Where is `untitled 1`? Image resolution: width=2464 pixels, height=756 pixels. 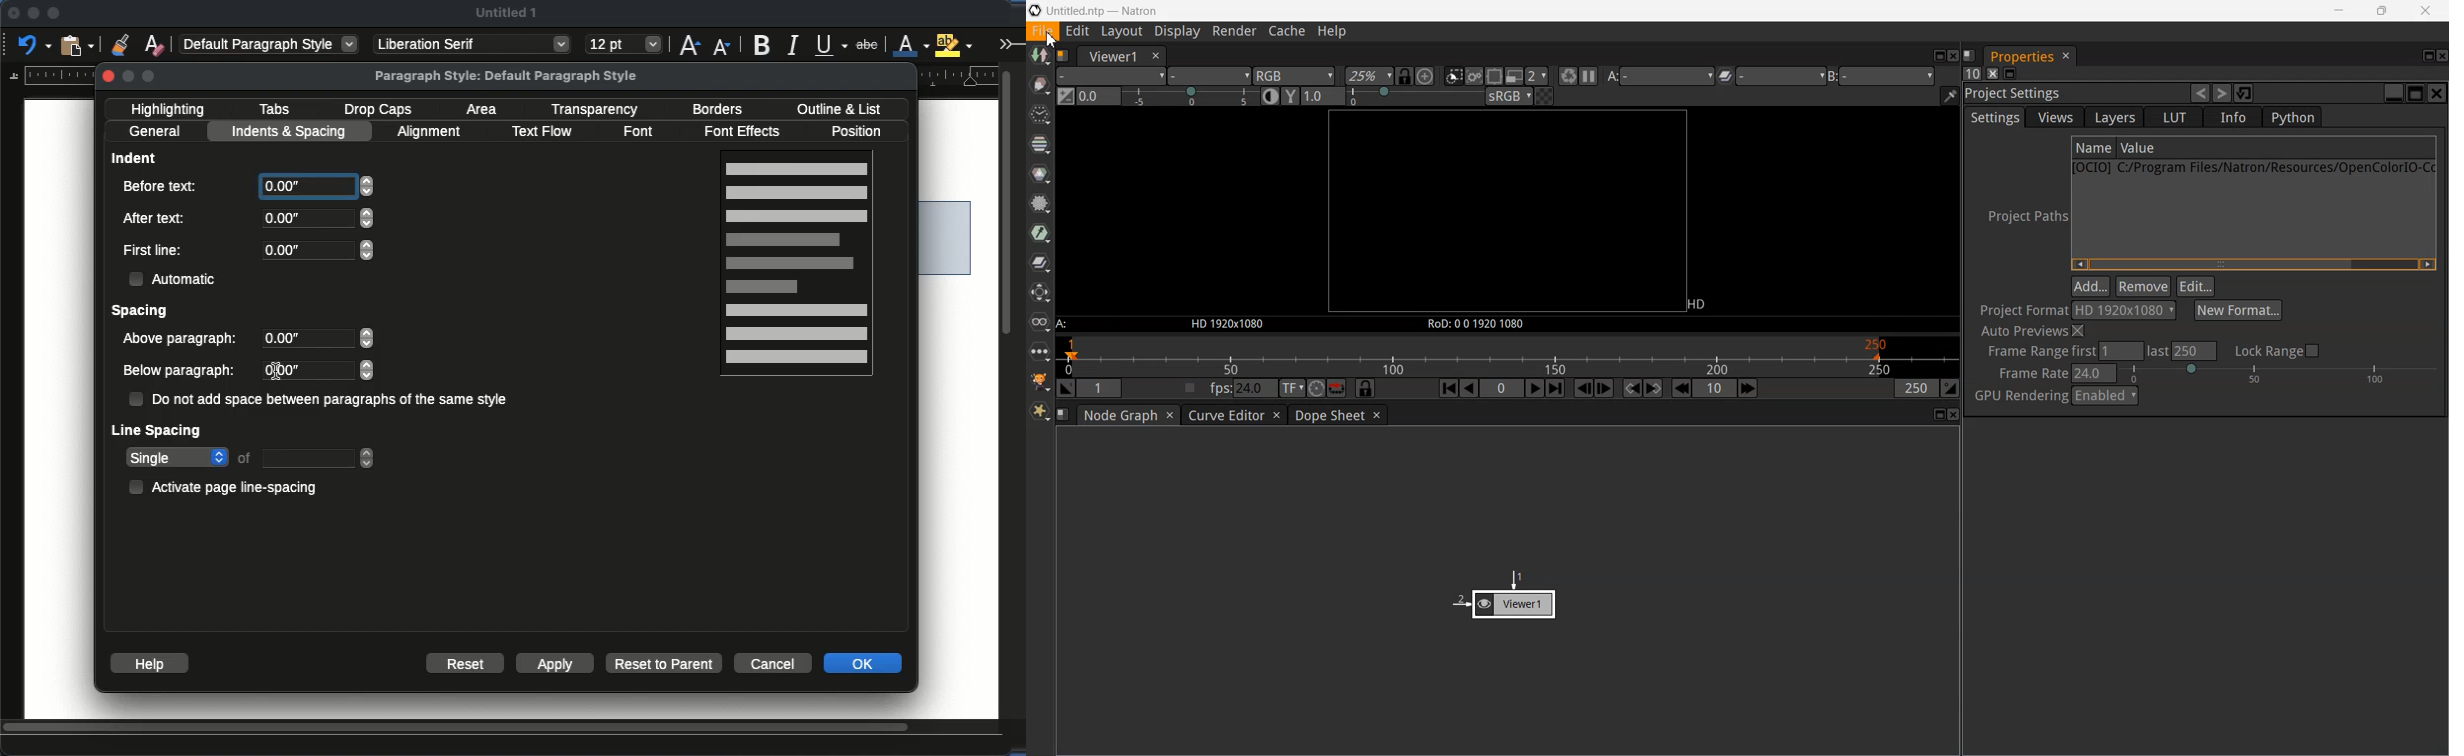 untitled 1 is located at coordinates (506, 12).